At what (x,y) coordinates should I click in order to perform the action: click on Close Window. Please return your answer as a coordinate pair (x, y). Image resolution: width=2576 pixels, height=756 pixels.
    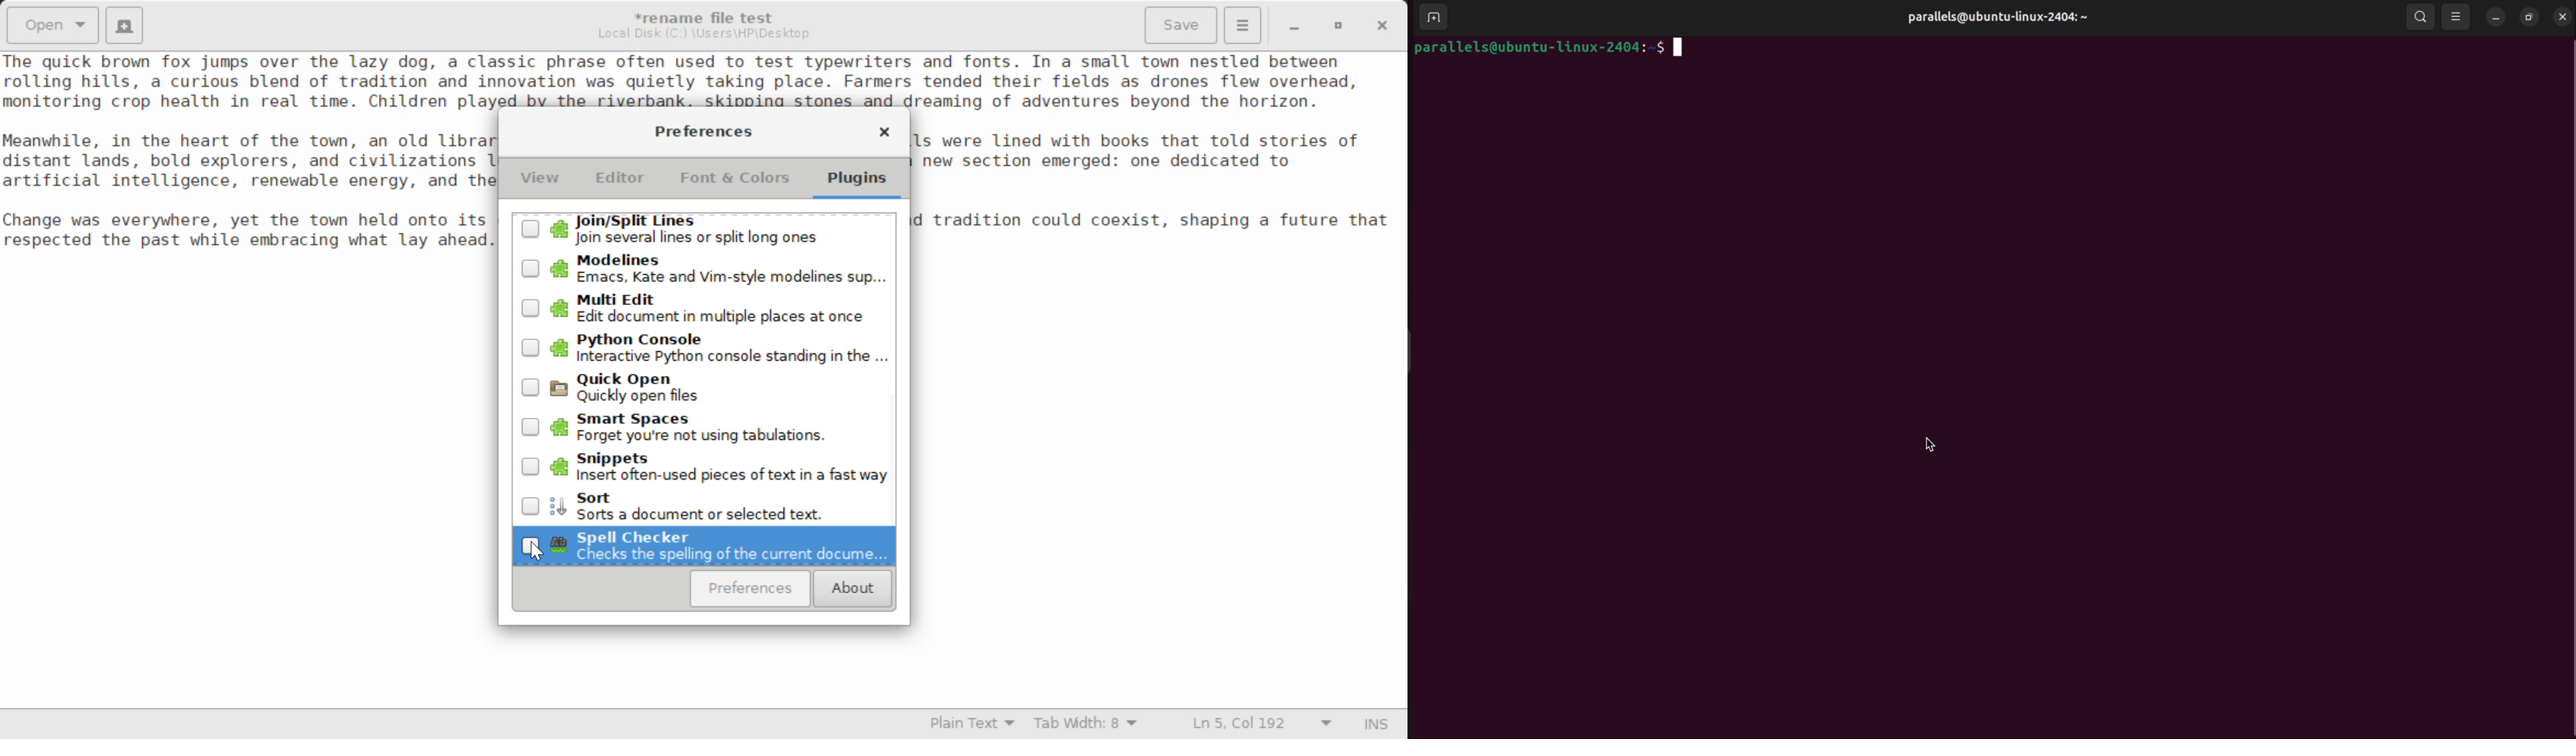
    Looking at the image, I should click on (1384, 24).